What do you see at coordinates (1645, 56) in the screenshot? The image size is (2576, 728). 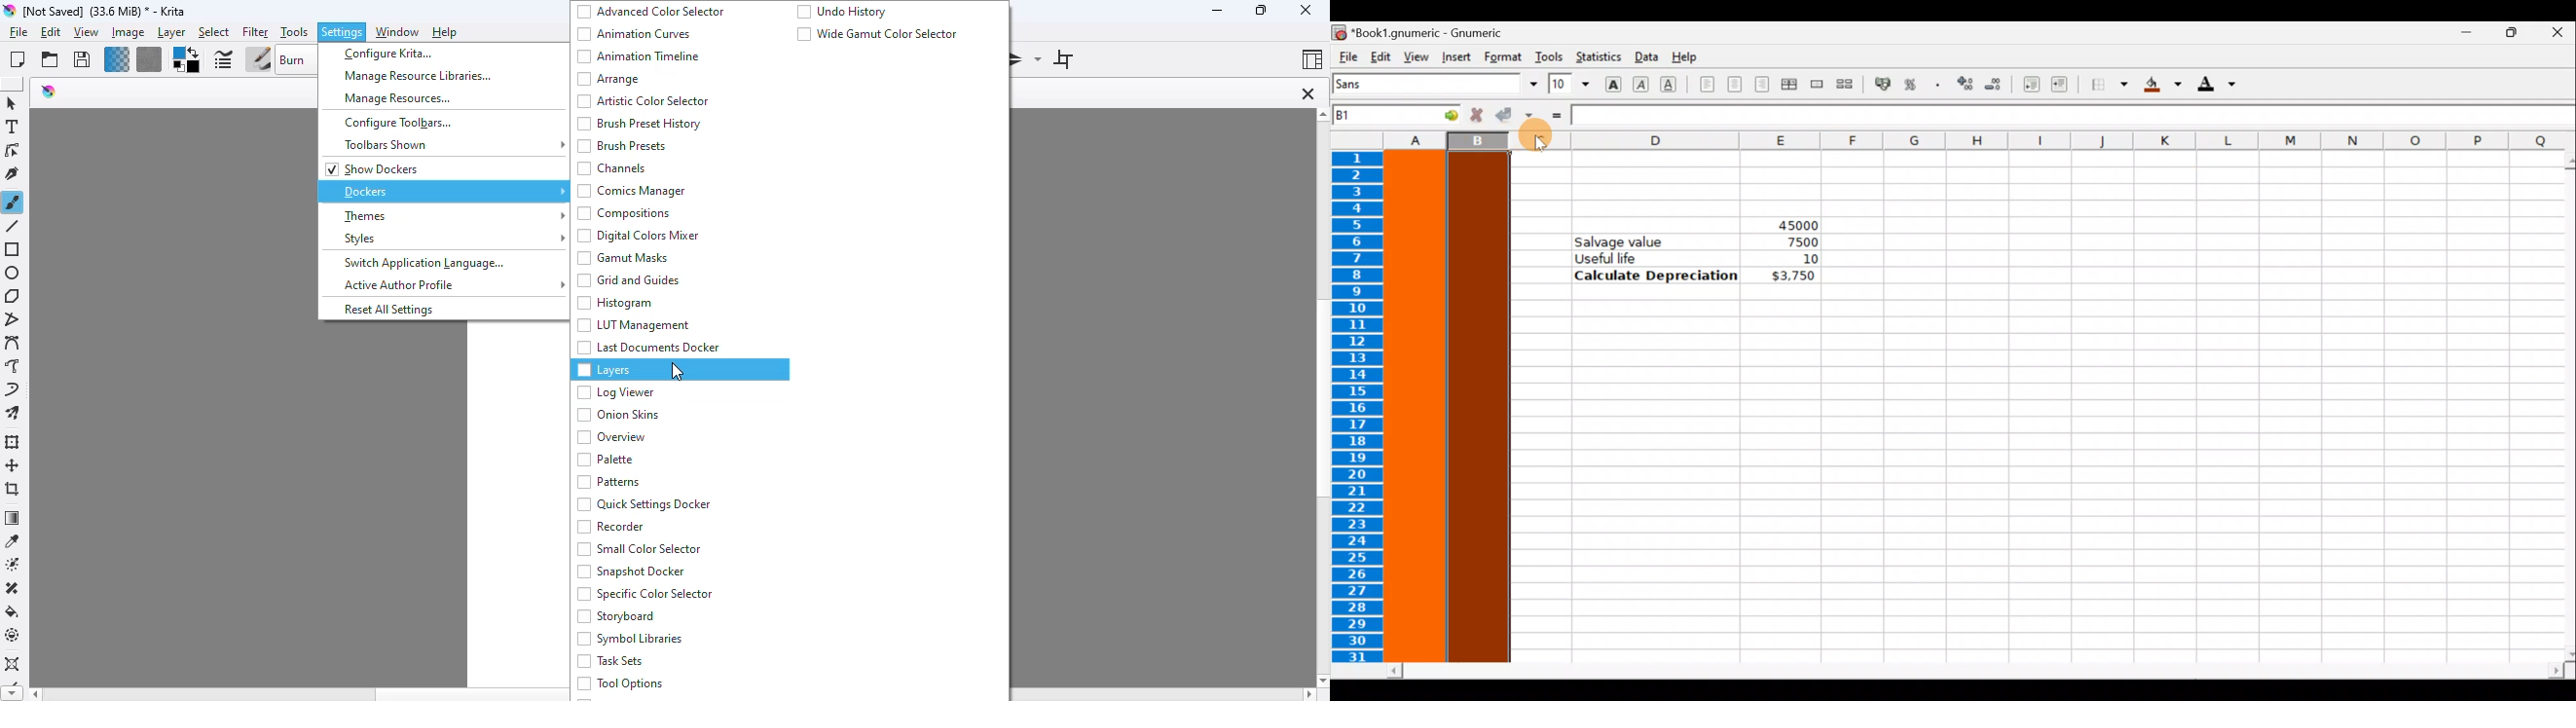 I see `Data` at bounding box center [1645, 56].